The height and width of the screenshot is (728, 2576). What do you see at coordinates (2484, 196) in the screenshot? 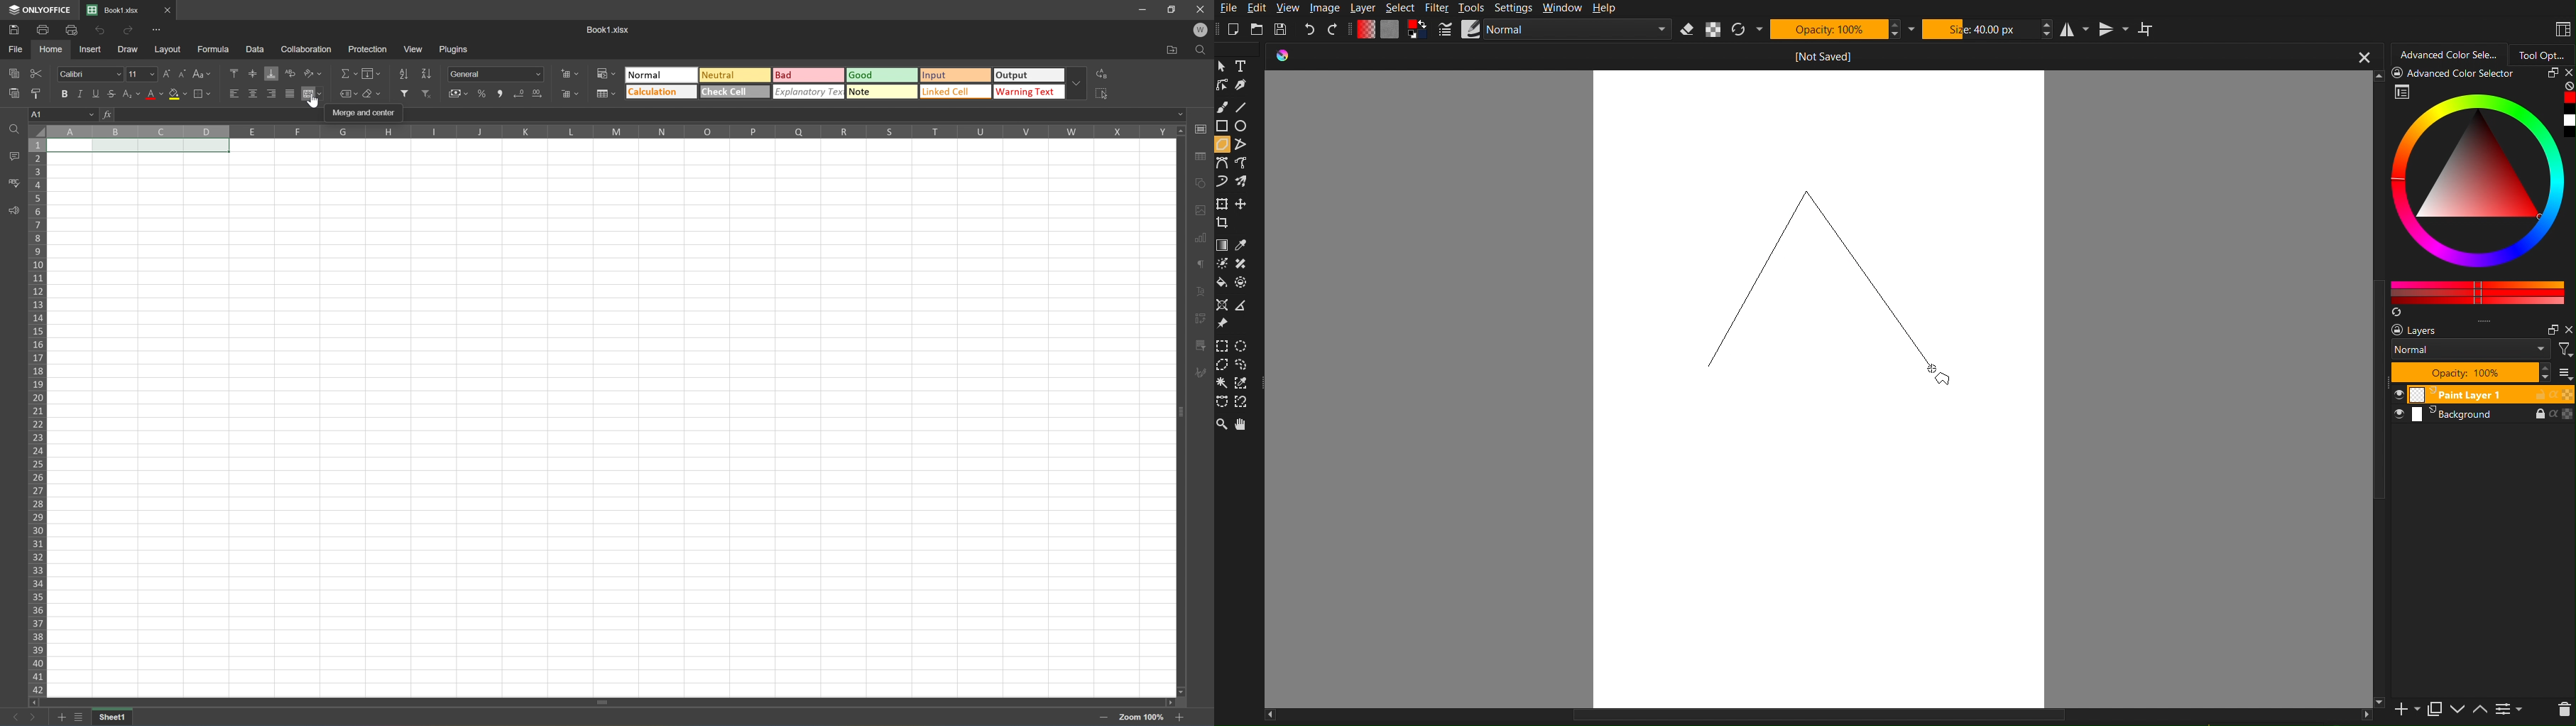
I see `Advanced Color Selector` at bounding box center [2484, 196].